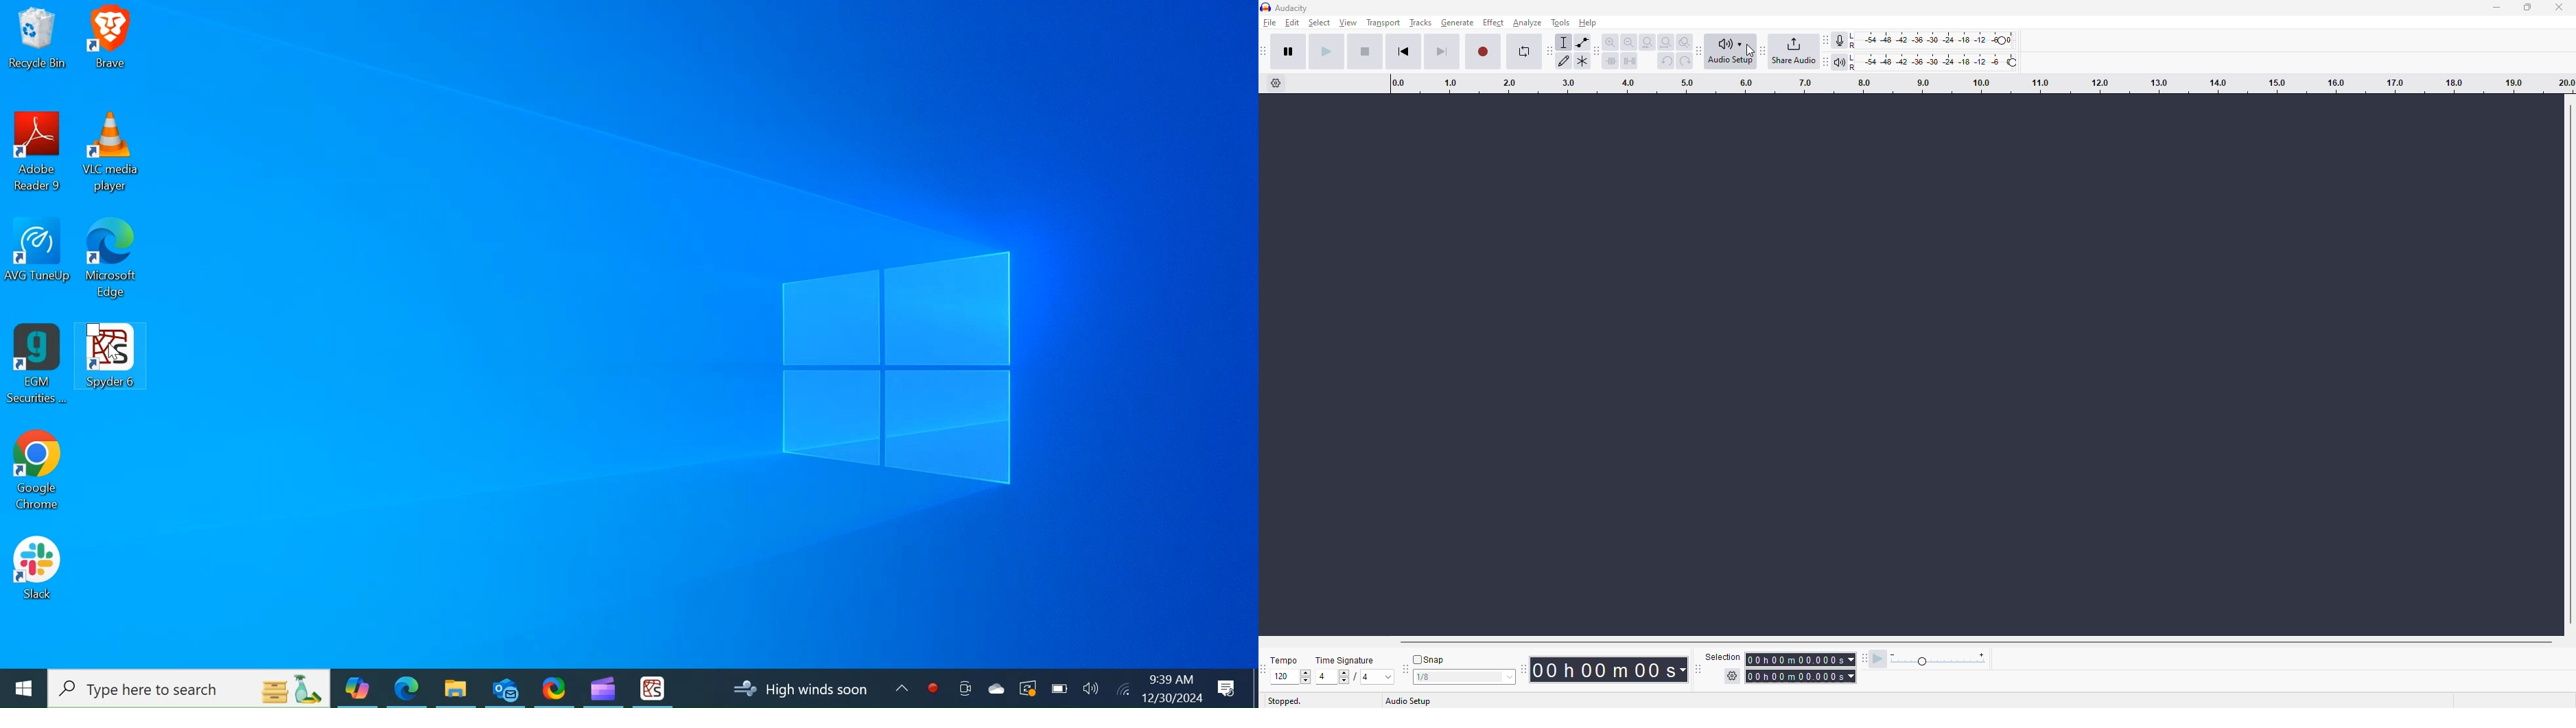  I want to click on Microsoft Clipchamp, so click(603, 687).